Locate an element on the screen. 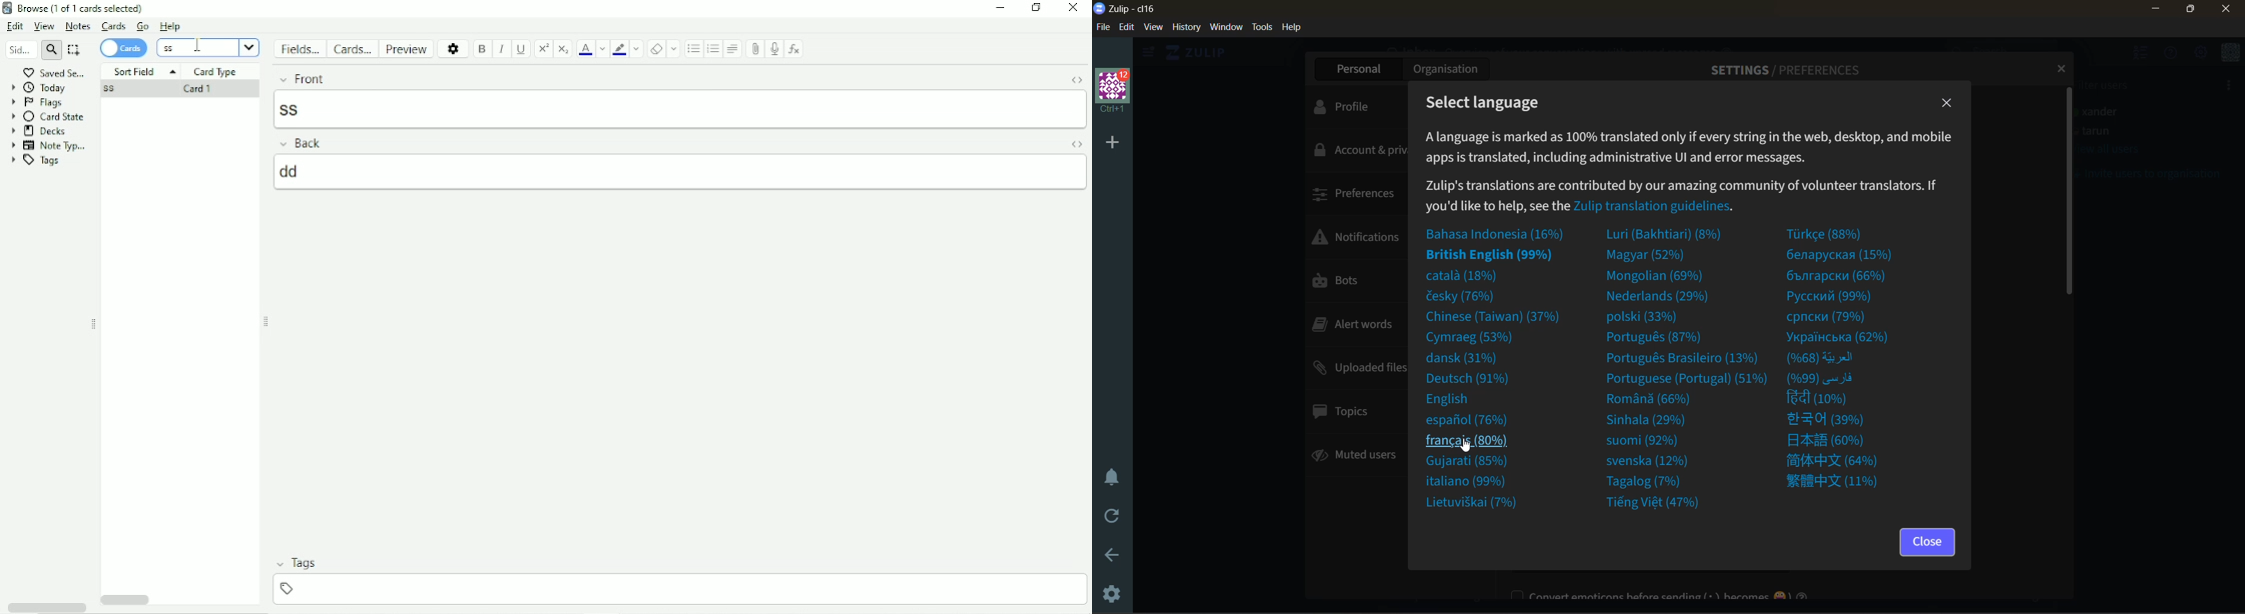 This screenshot has width=2268, height=616. tagalog is located at coordinates (1658, 482).